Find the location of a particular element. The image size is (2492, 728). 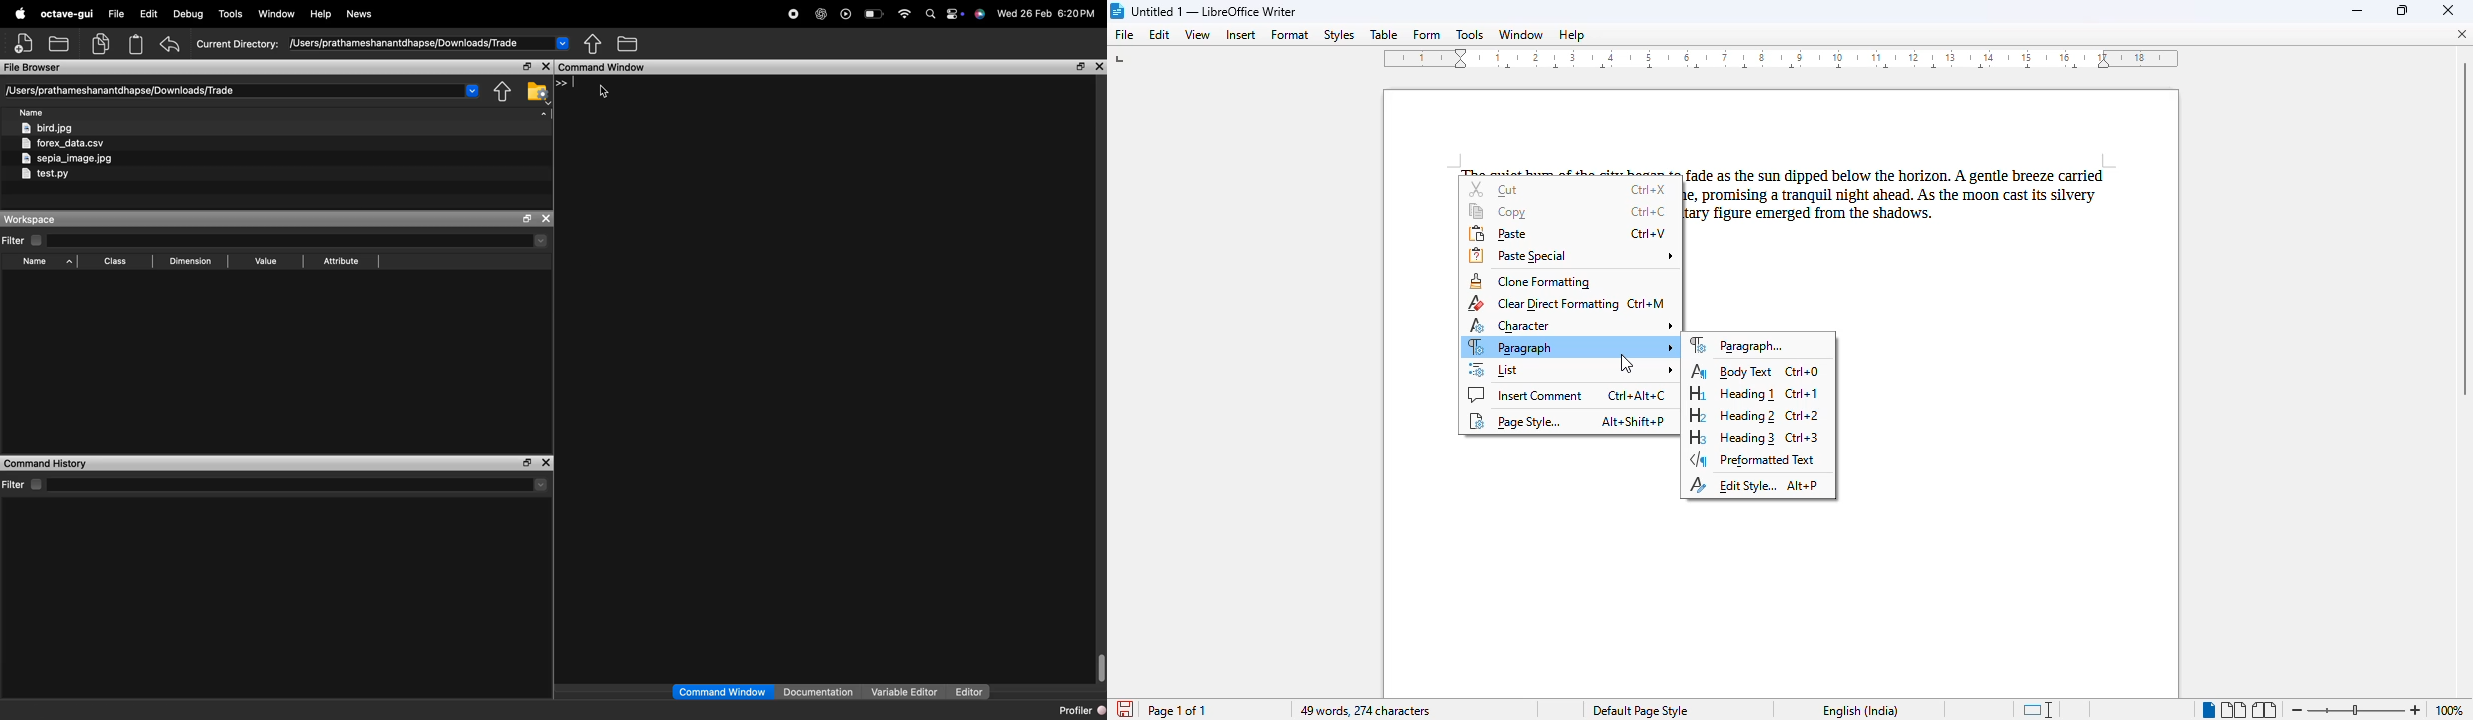

zoom in is located at coordinates (2415, 710).